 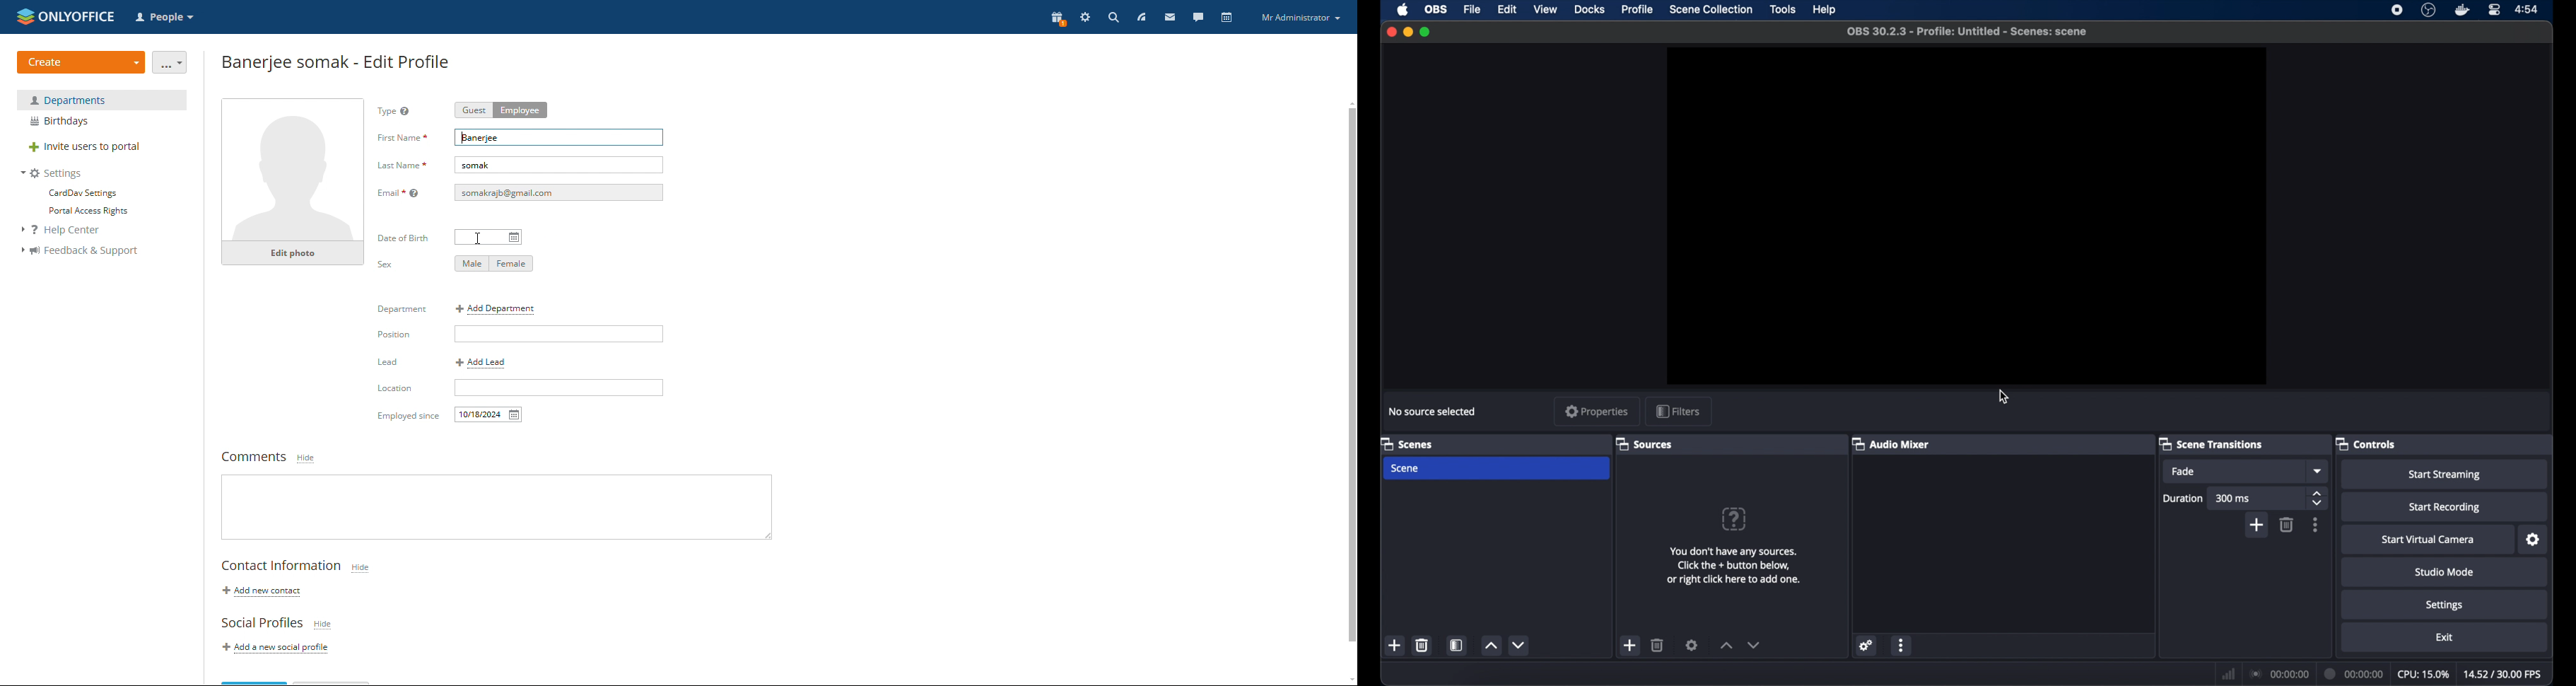 What do you see at coordinates (1388, 30) in the screenshot?
I see `close` at bounding box center [1388, 30].